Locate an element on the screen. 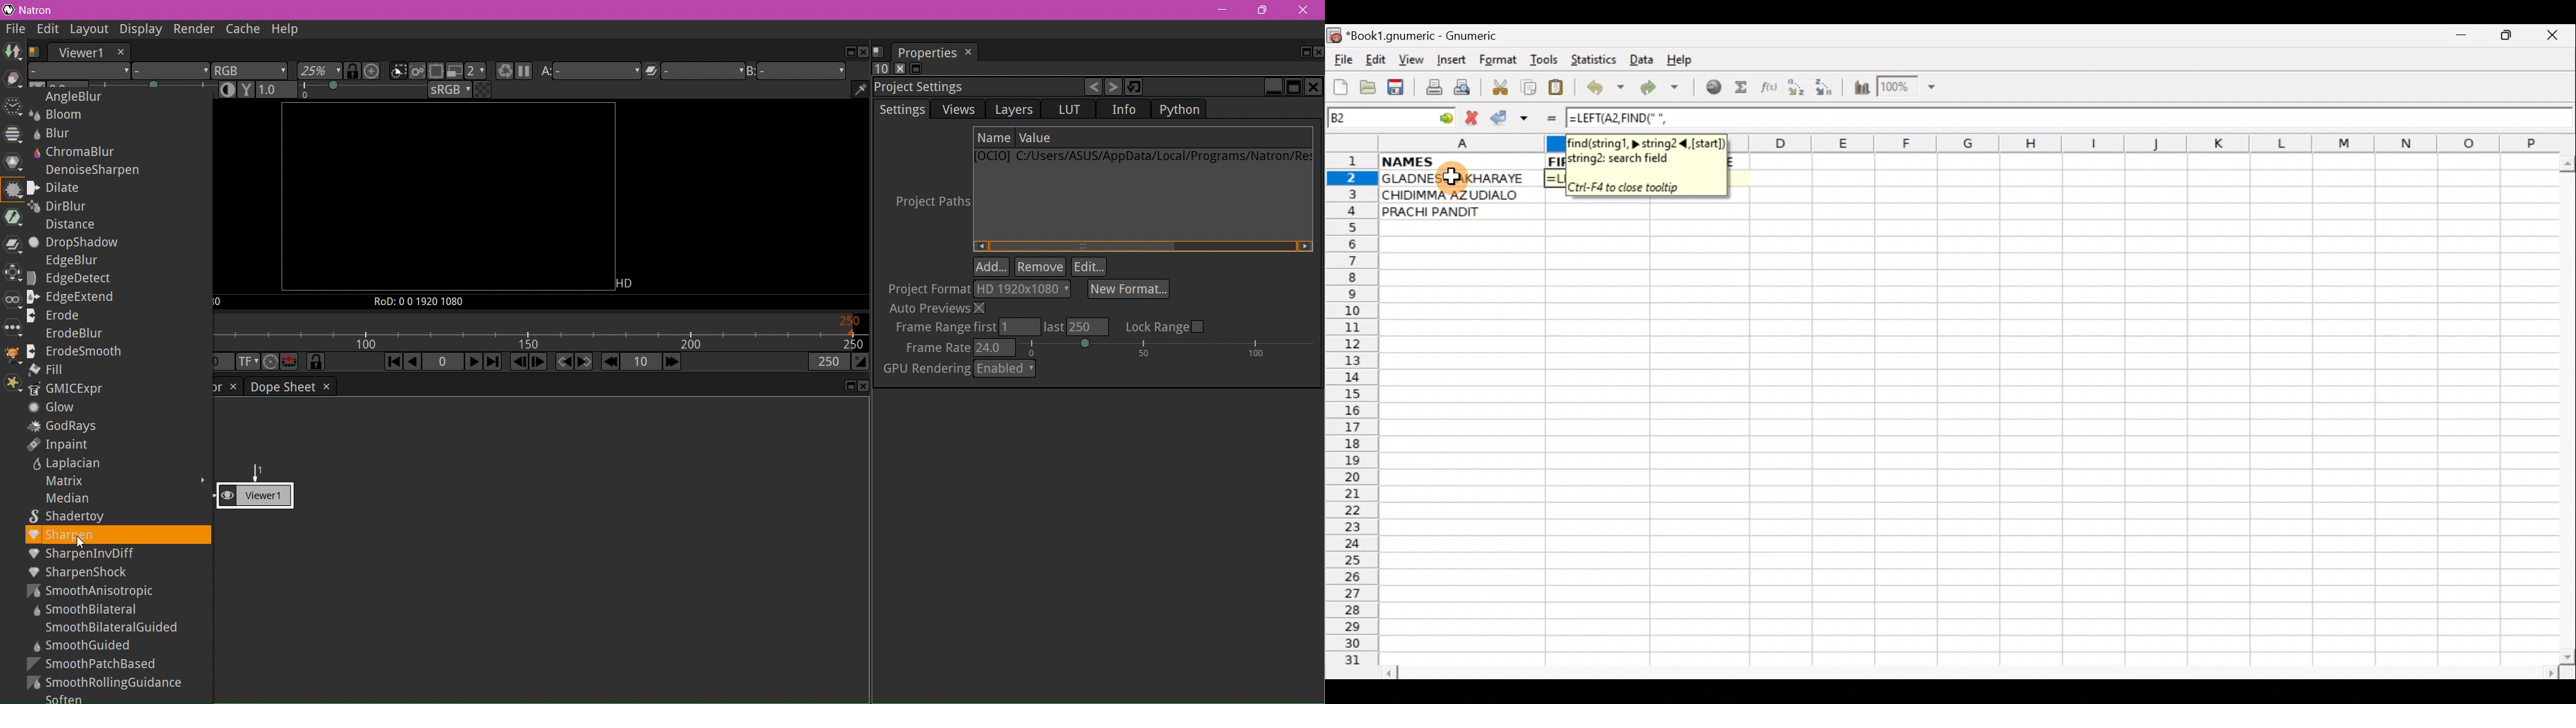 Image resolution: width=2576 pixels, height=728 pixels. Close is located at coordinates (2556, 38).